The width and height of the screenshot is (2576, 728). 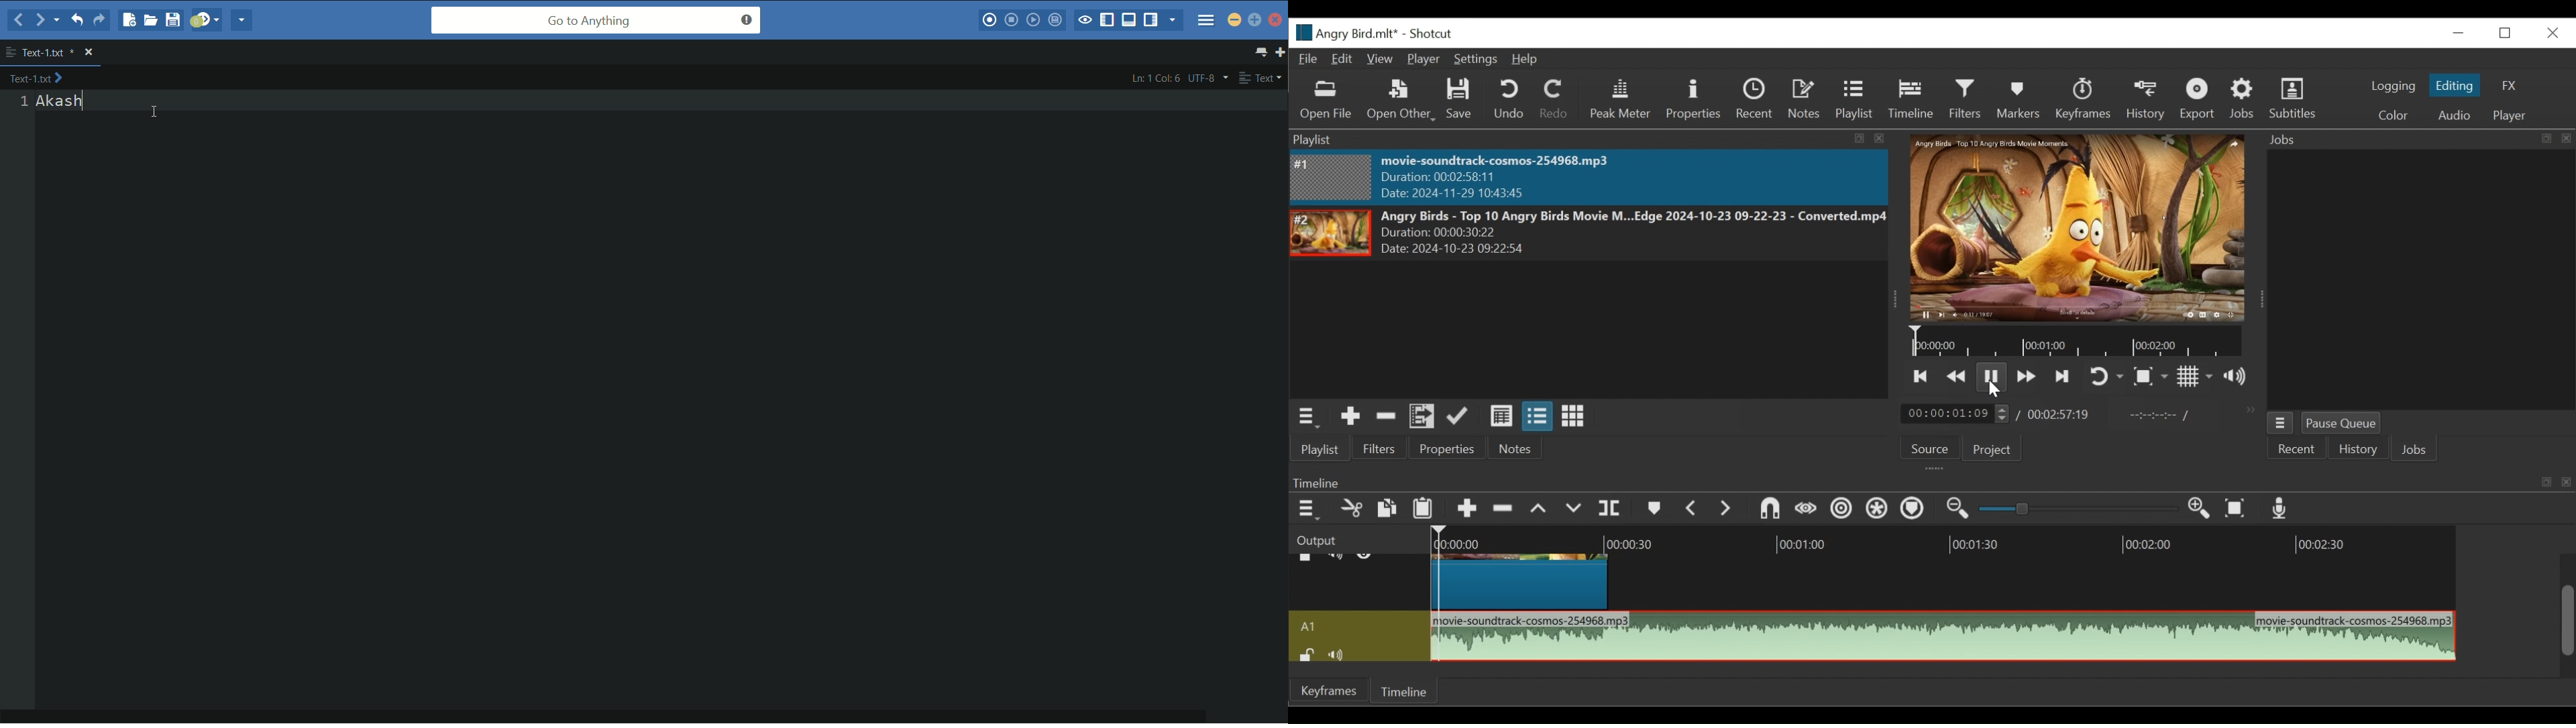 What do you see at coordinates (1108, 20) in the screenshot?
I see `show/hide left panel` at bounding box center [1108, 20].